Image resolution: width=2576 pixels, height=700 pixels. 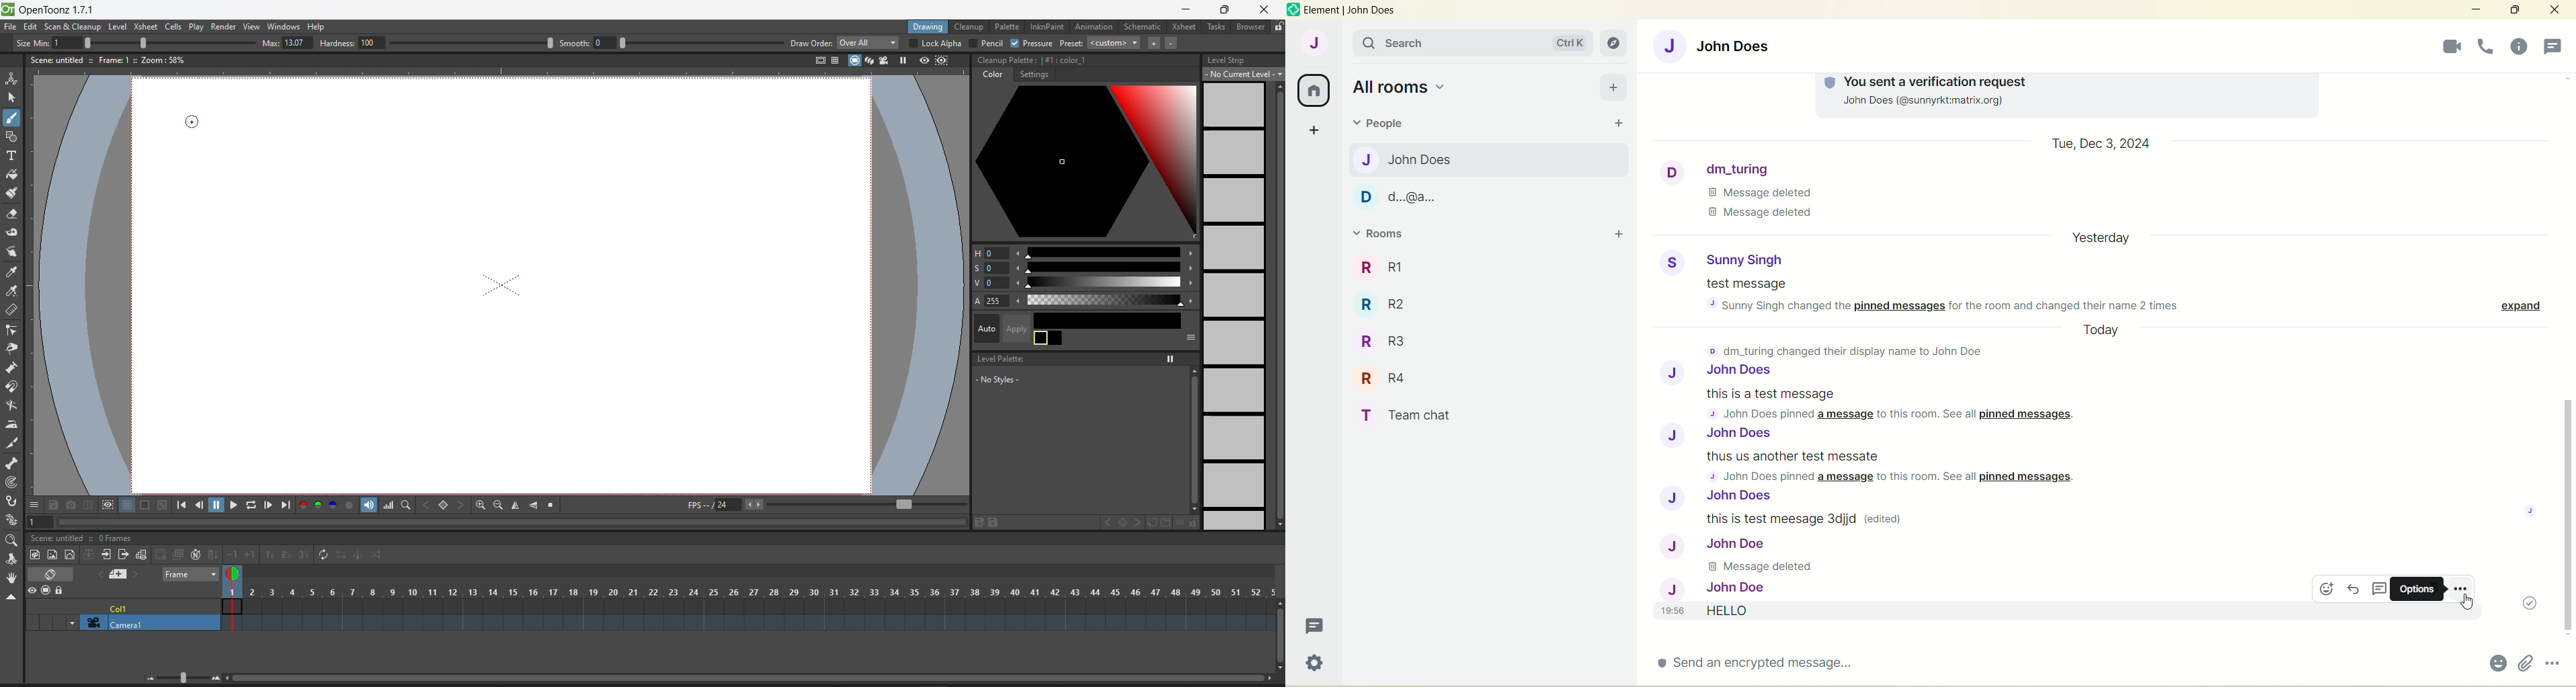 What do you see at coordinates (1414, 159) in the screenshot?
I see `J John Does` at bounding box center [1414, 159].